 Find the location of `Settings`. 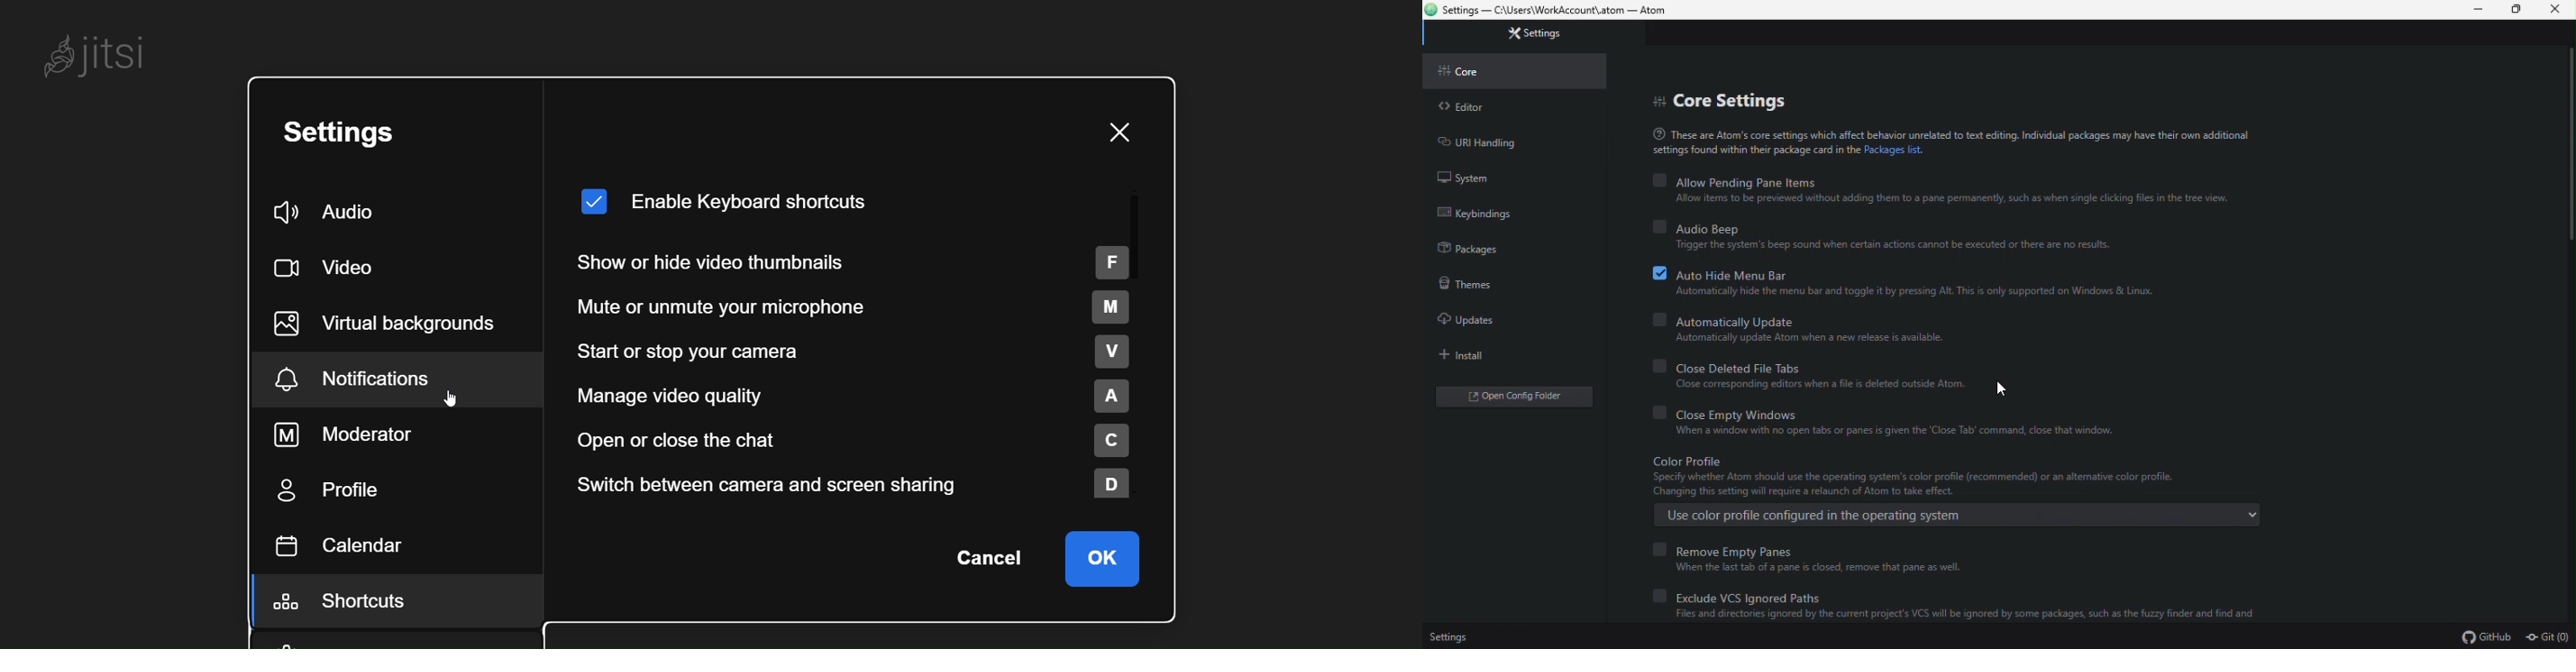

Settings is located at coordinates (1457, 637).